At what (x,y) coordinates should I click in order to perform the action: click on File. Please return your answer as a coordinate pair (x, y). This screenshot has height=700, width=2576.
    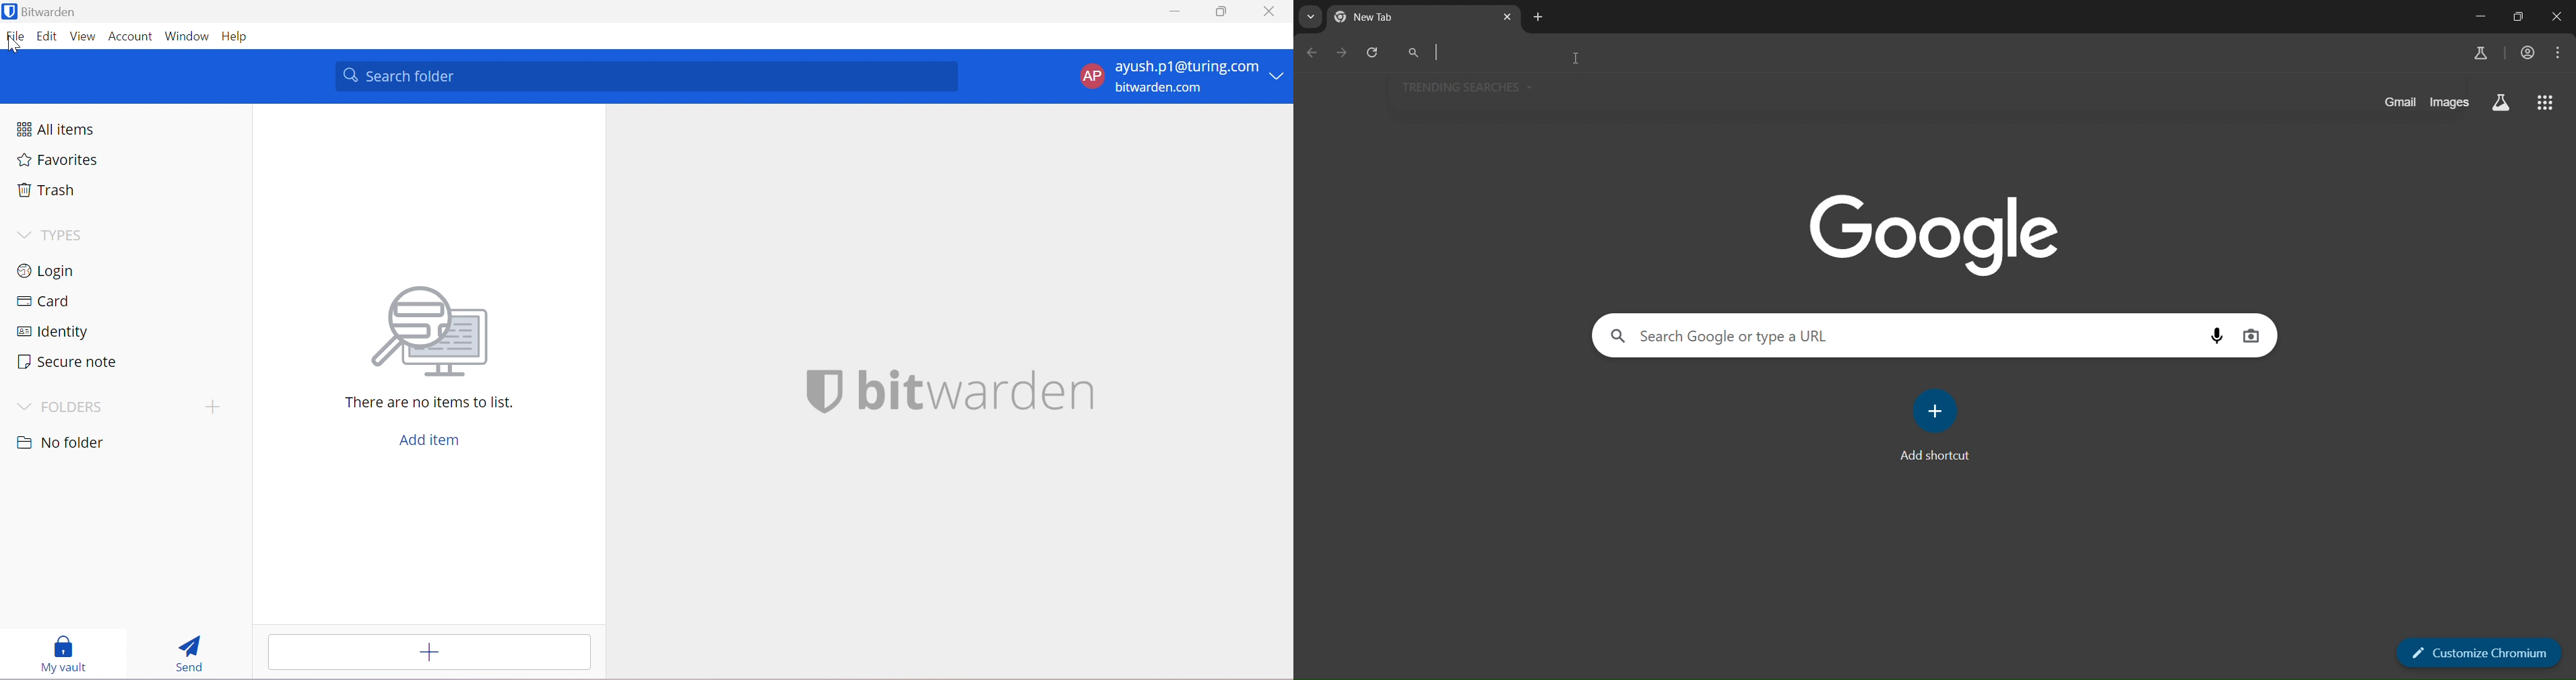
    Looking at the image, I should click on (15, 38).